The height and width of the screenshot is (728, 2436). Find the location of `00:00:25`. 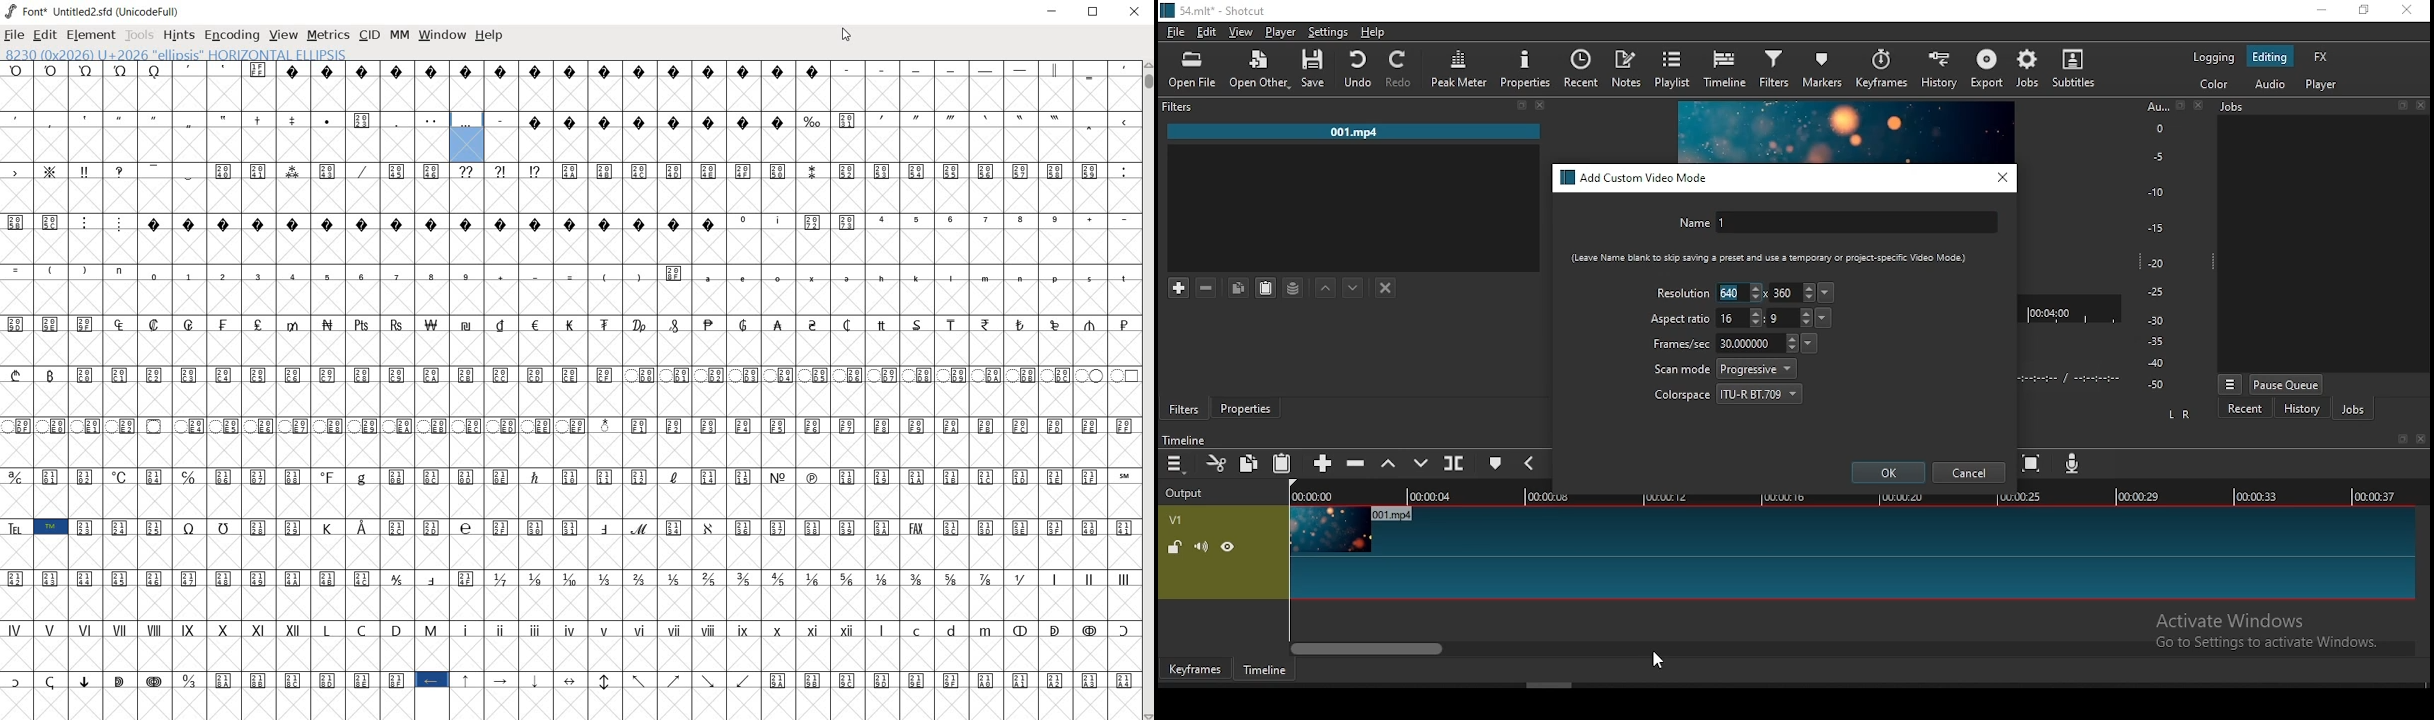

00:00:25 is located at coordinates (2017, 497).